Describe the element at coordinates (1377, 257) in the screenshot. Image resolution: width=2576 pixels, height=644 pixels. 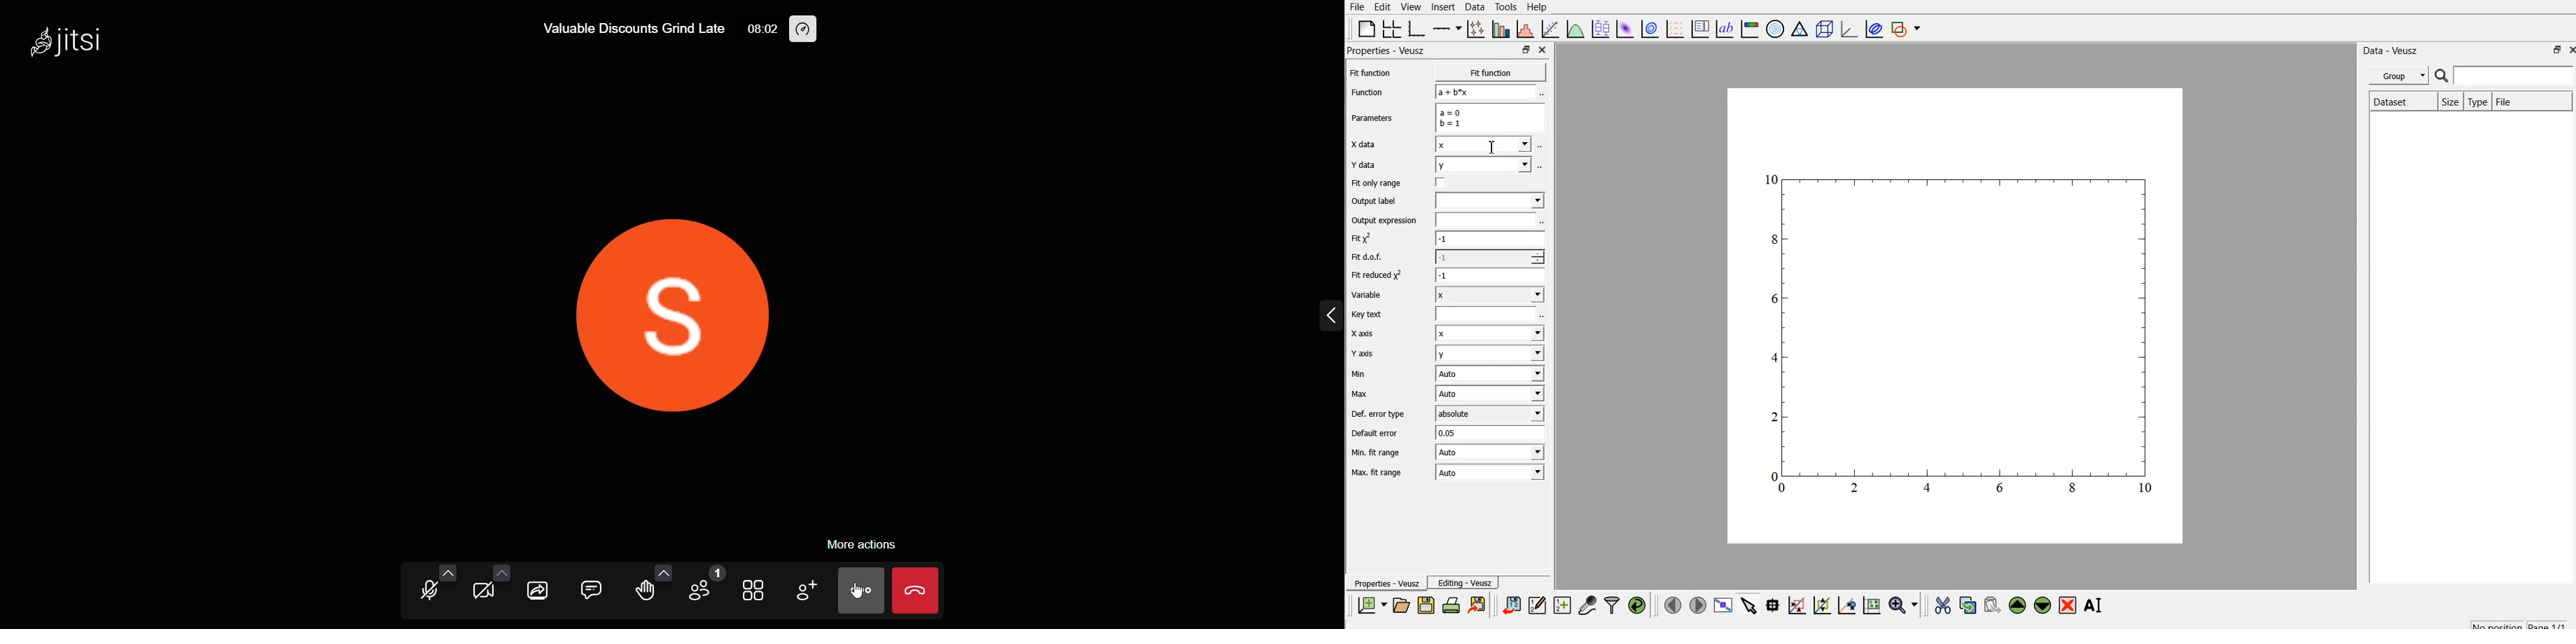
I see `Fit dof.` at that location.